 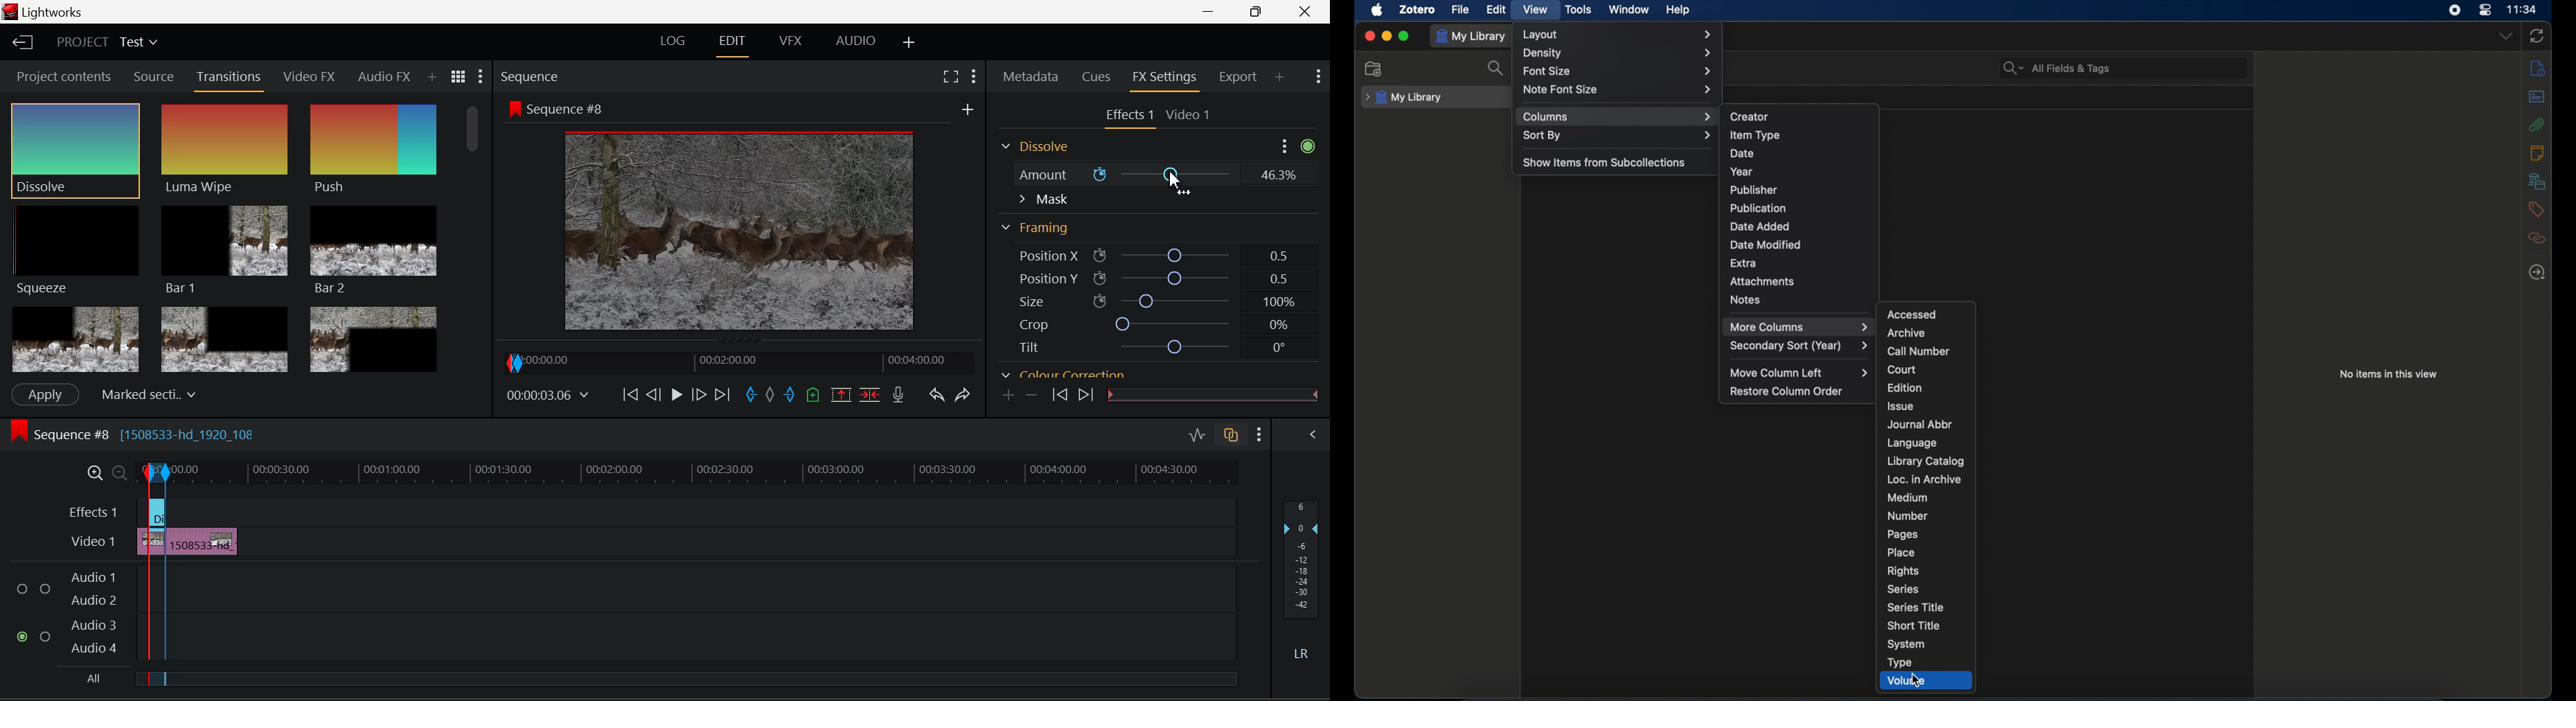 What do you see at coordinates (1313, 436) in the screenshot?
I see `Show Audio Mix` at bounding box center [1313, 436].